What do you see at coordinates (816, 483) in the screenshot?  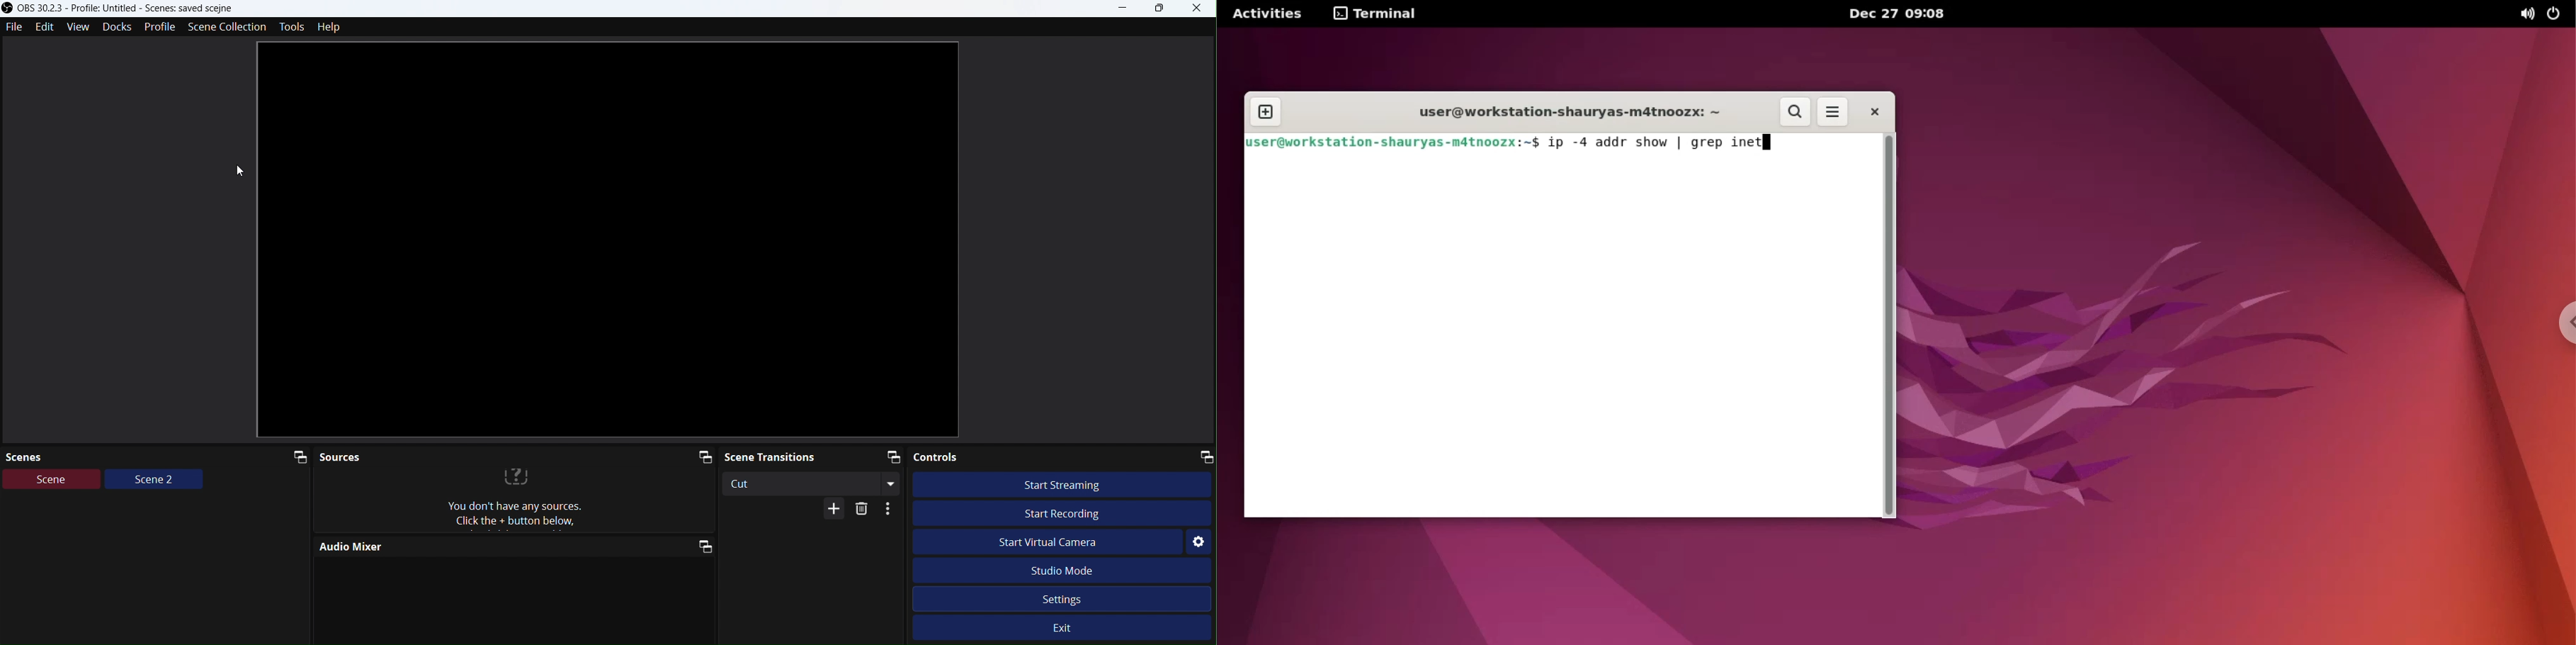 I see `Cut` at bounding box center [816, 483].